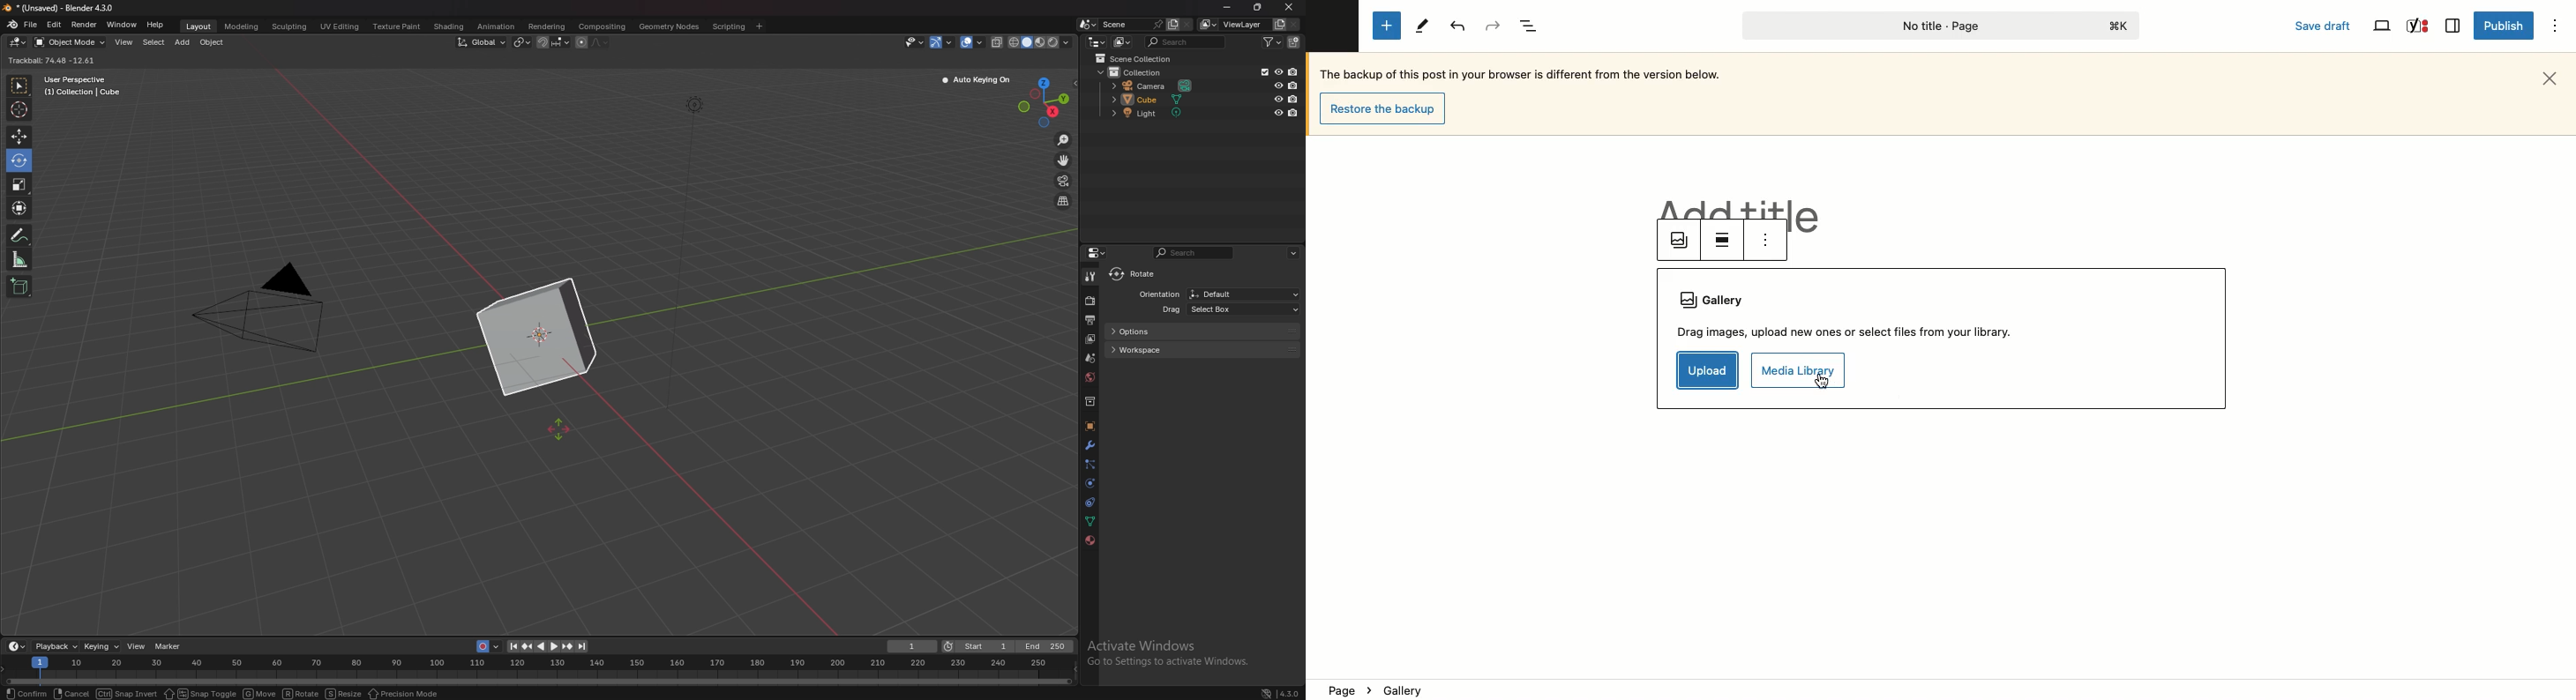 The image size is (2576, 700). Describe the element at coordinates (1707, 371) in the screenshot. I see `Upload` at that location.